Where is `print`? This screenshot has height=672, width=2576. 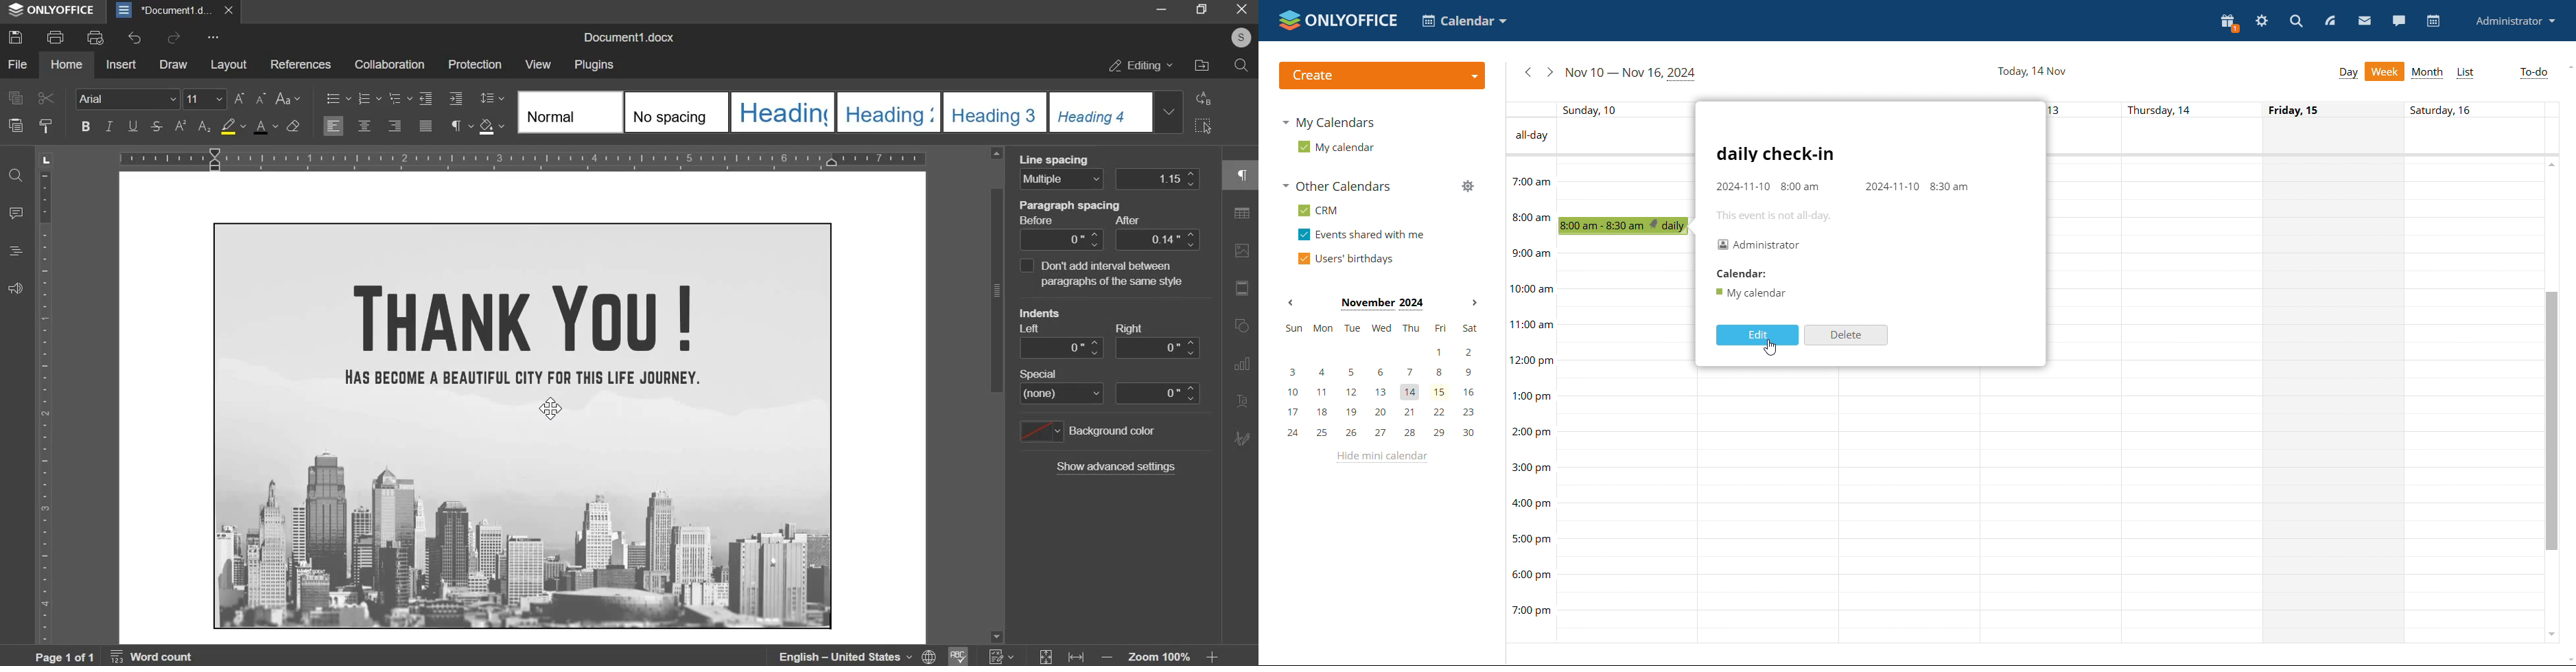
print is located at coordinates (55, 37).